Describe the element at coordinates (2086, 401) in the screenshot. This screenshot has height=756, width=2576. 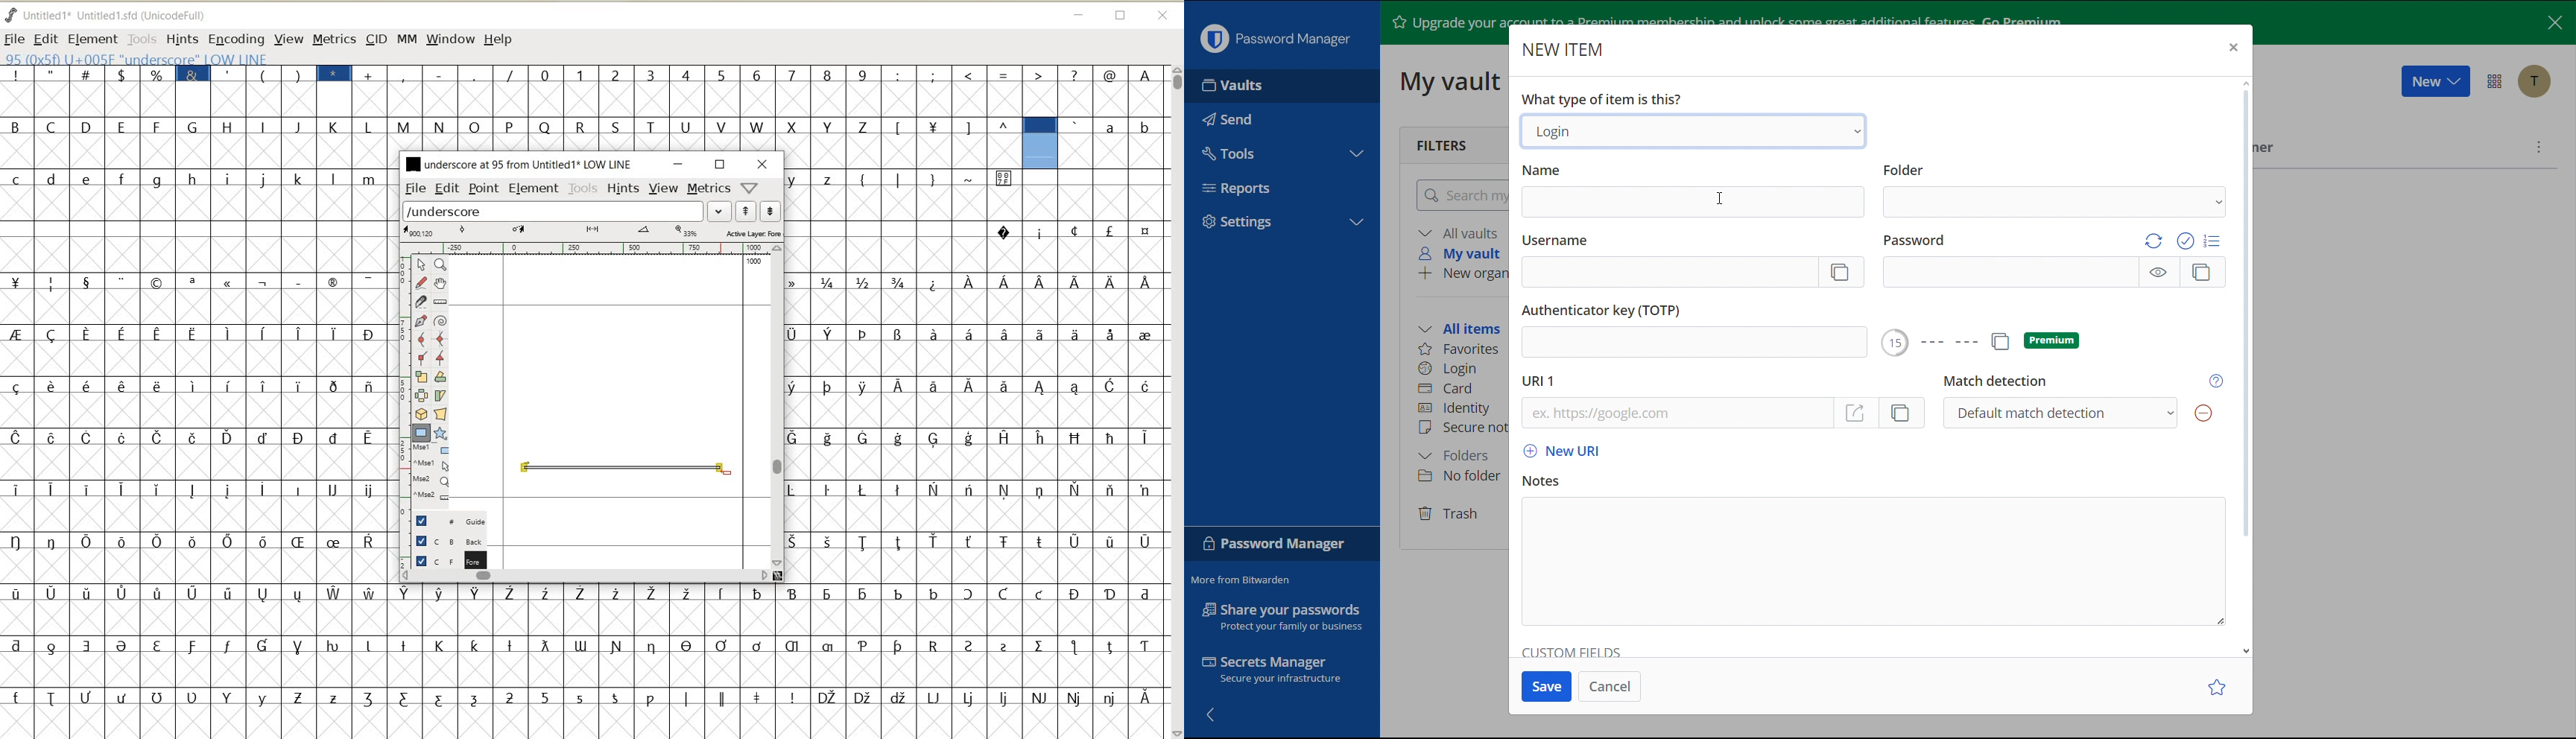
I see `Match detection` at that location.